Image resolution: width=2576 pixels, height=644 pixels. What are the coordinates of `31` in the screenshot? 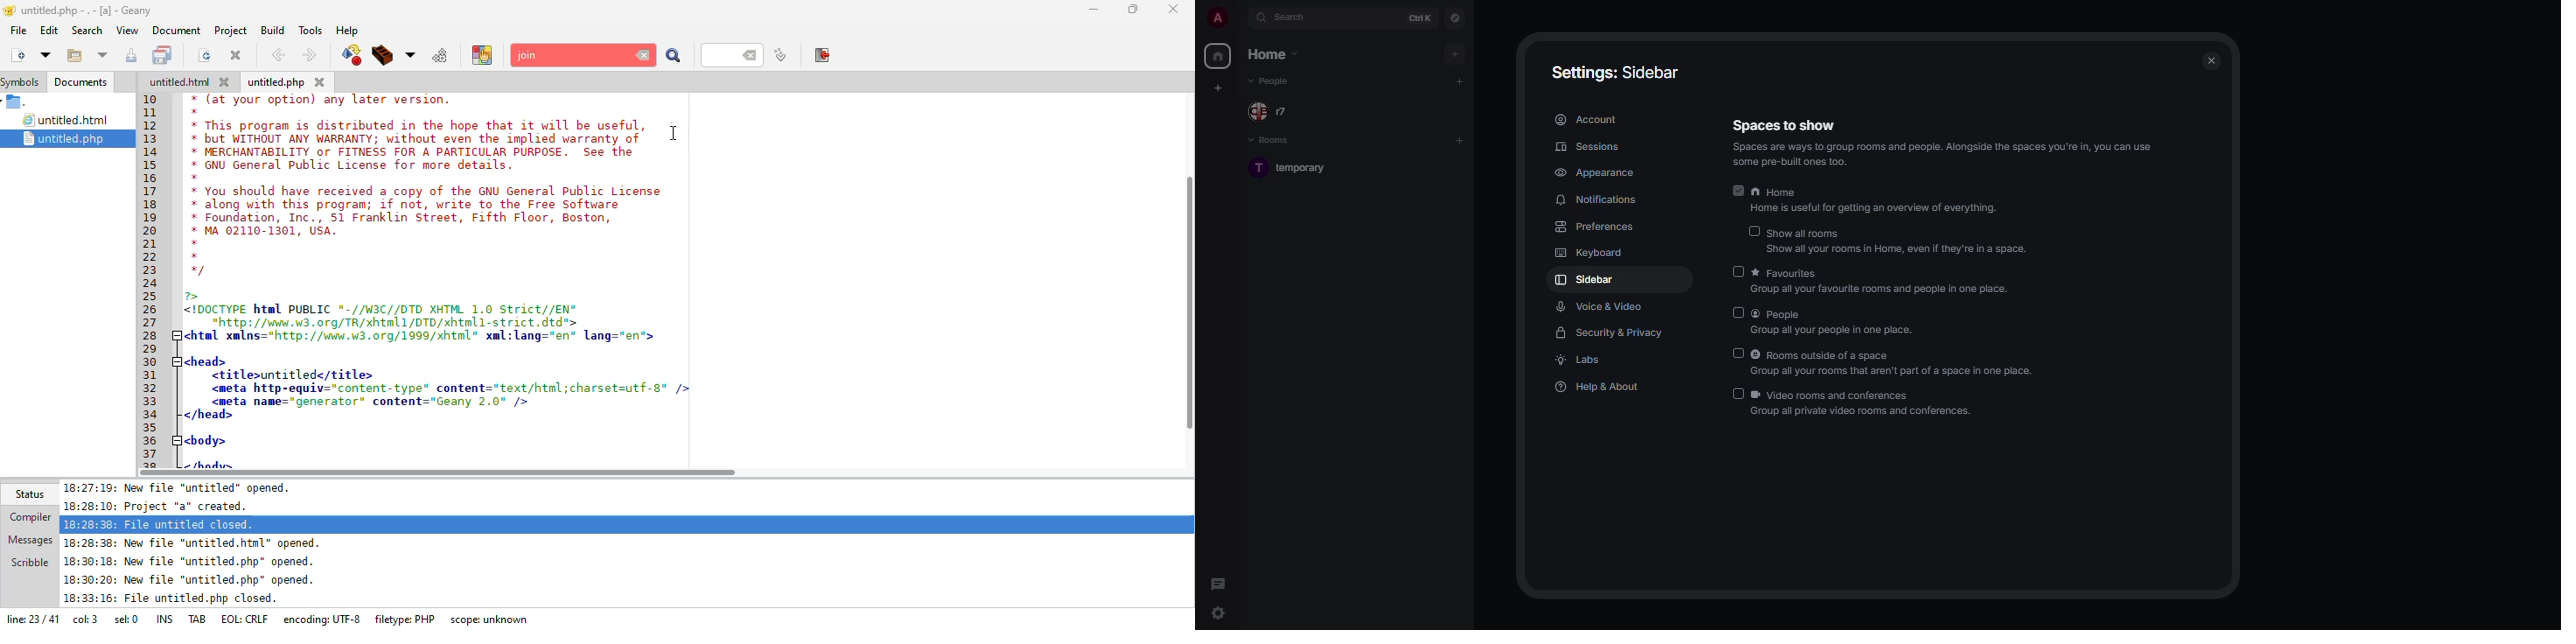 It's located at (154, 375).